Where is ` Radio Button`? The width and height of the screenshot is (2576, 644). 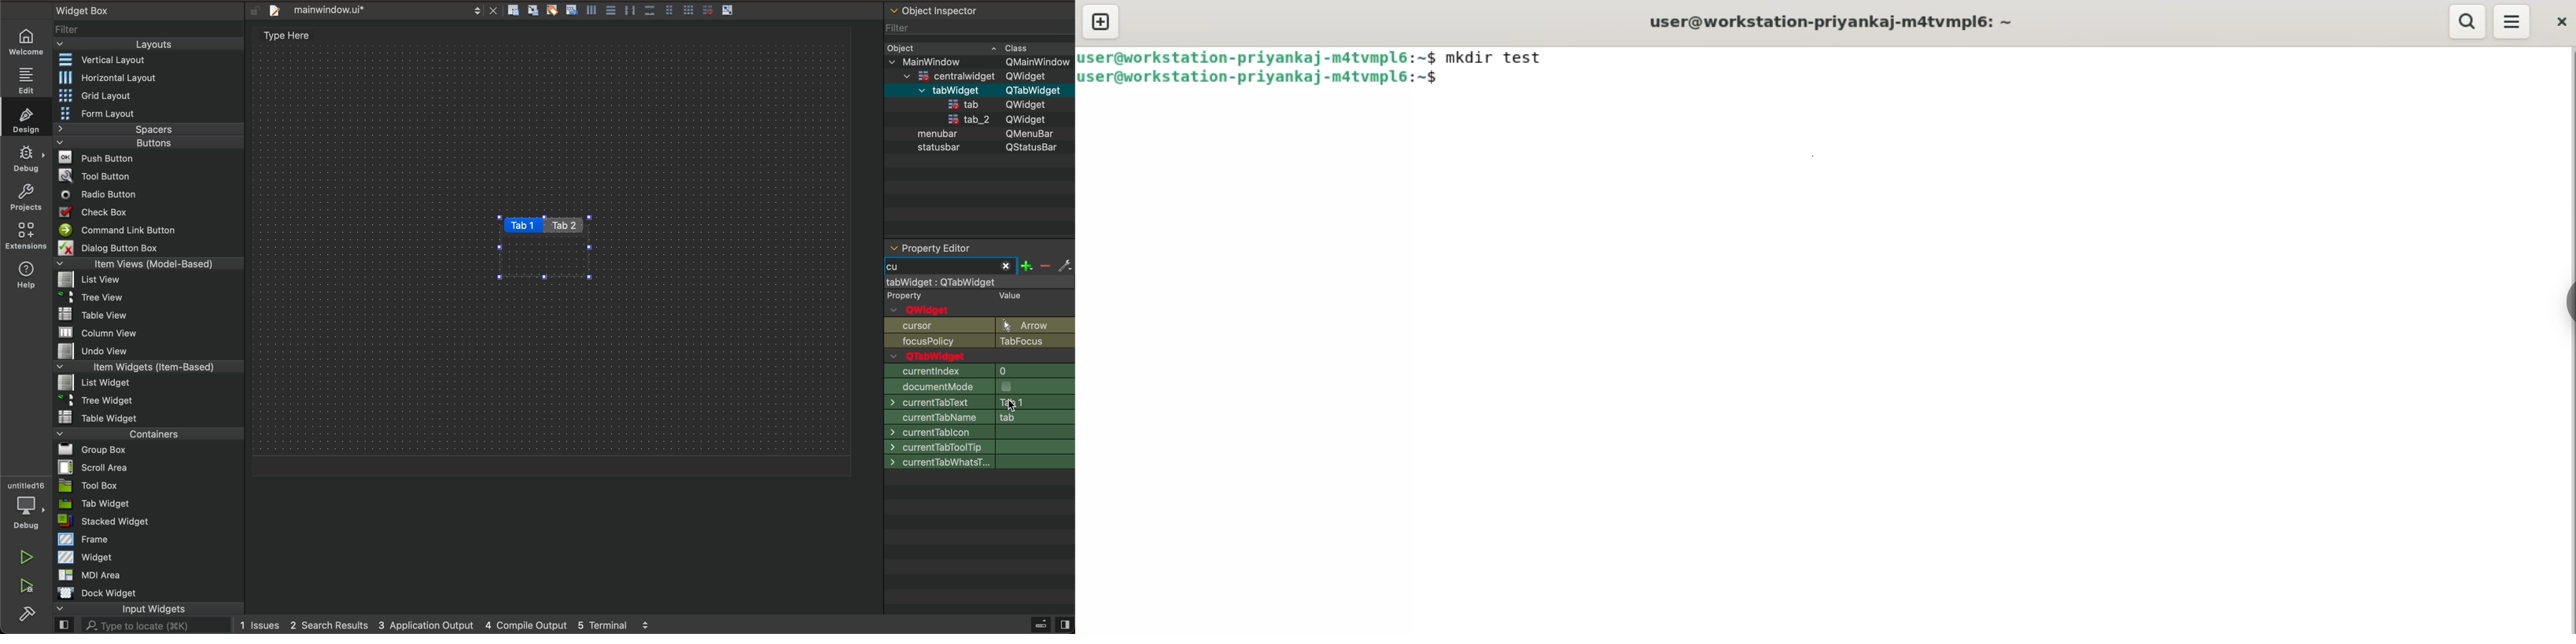  Radio Button is located at coordinates (94, 194).